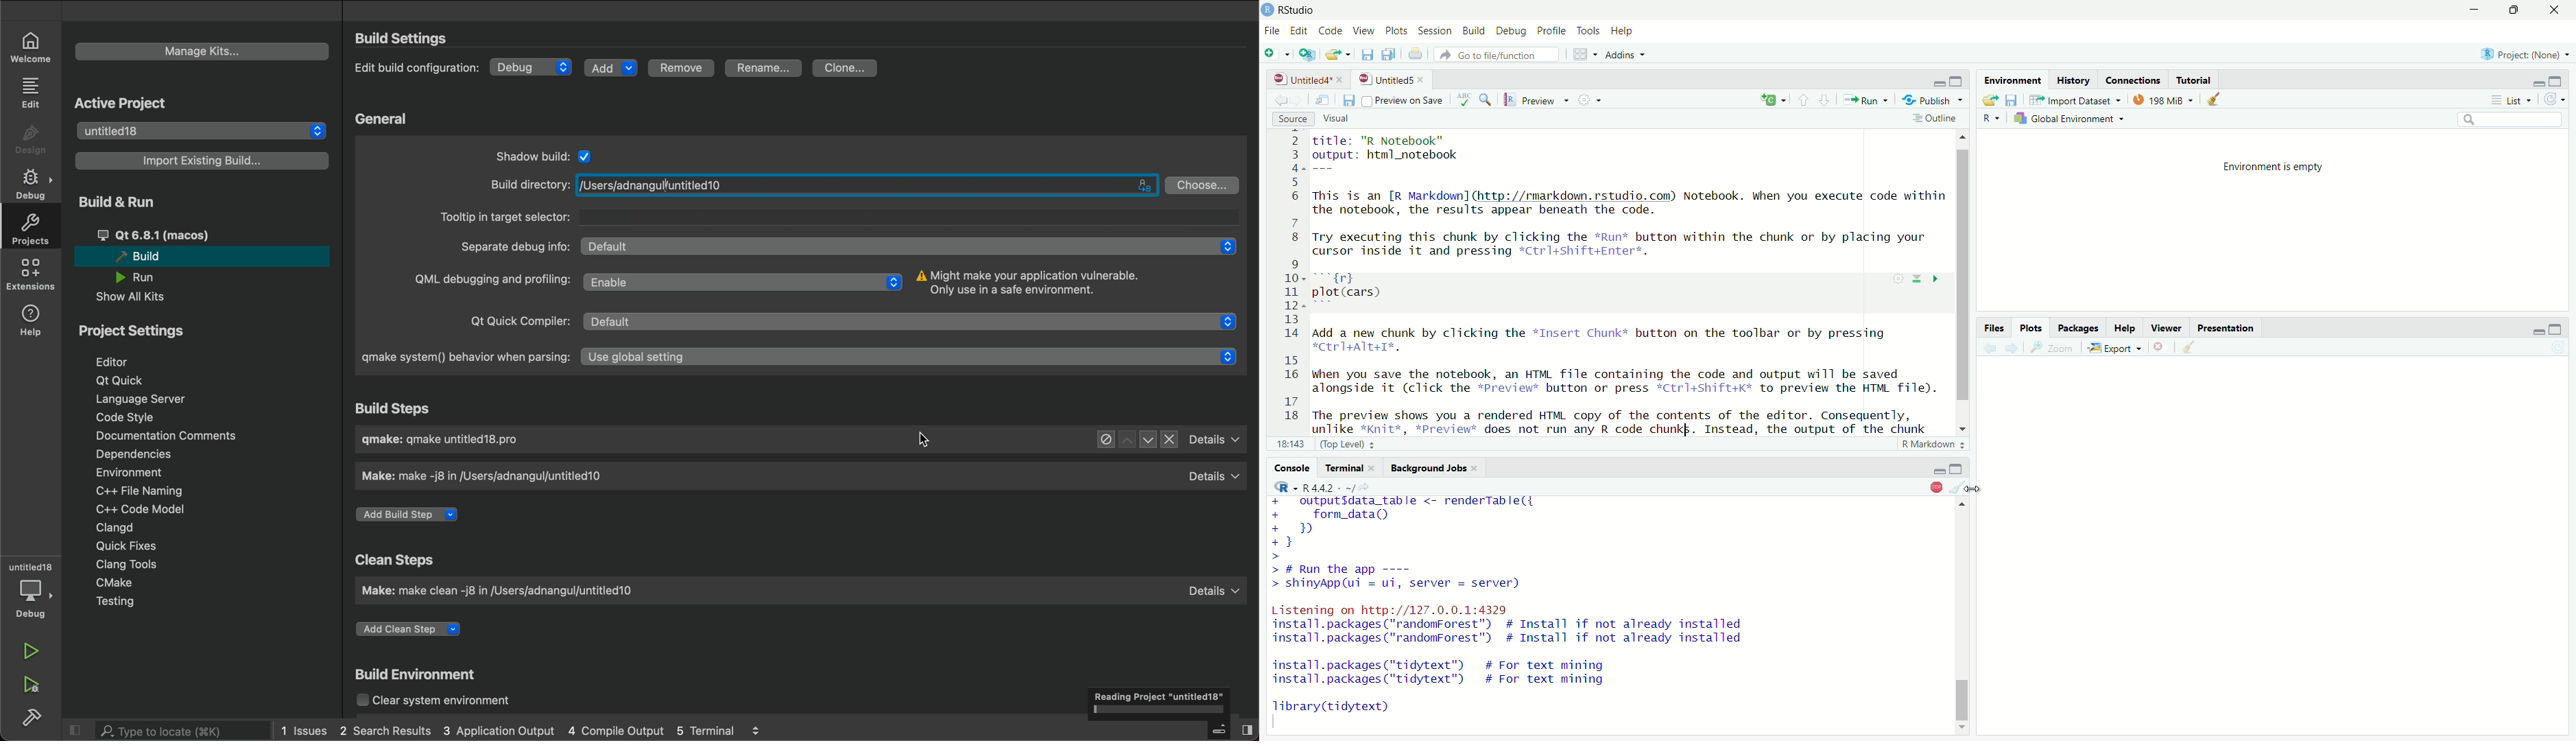 Image resolution: width=2576 pixels, height=756 pixels. Describe the element at coordinates (1992, 328) in the screenshot. I see `Files` at that location.